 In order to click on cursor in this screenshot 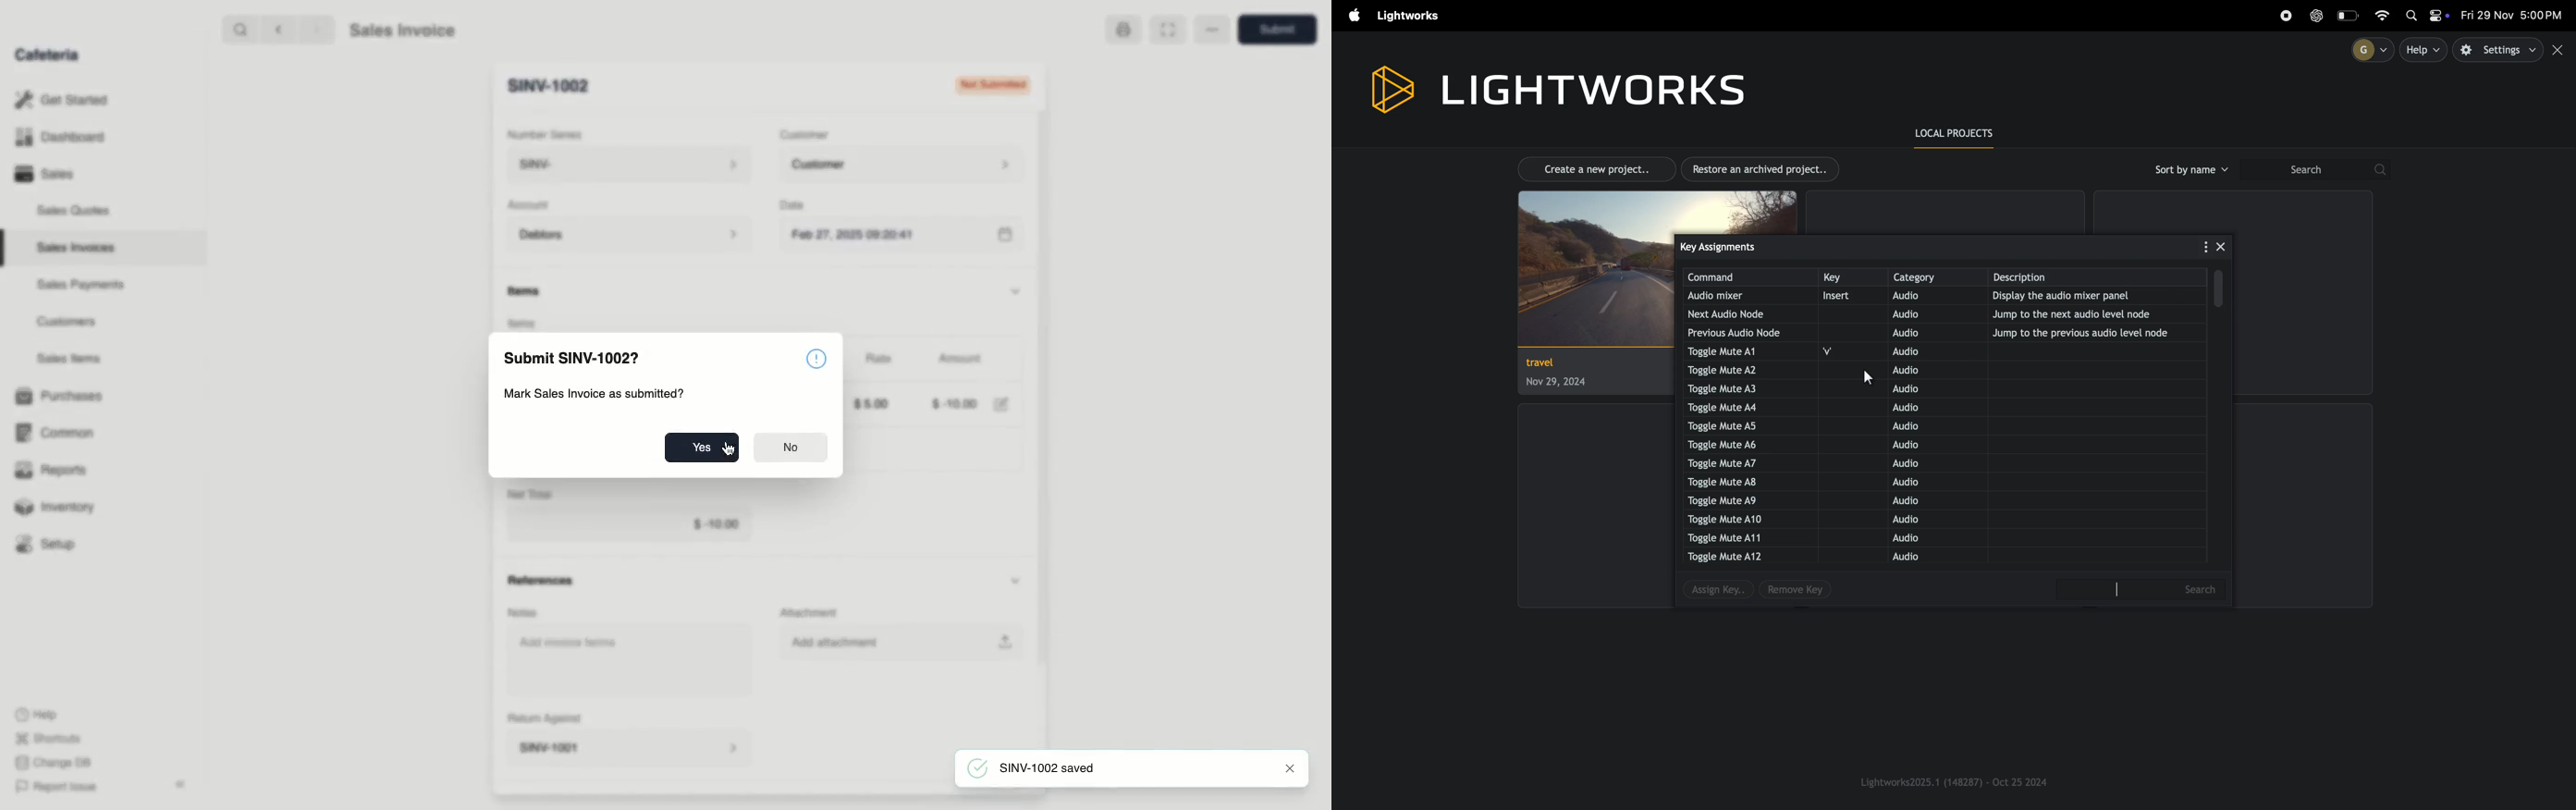, I will do `click(1867, 375)`.